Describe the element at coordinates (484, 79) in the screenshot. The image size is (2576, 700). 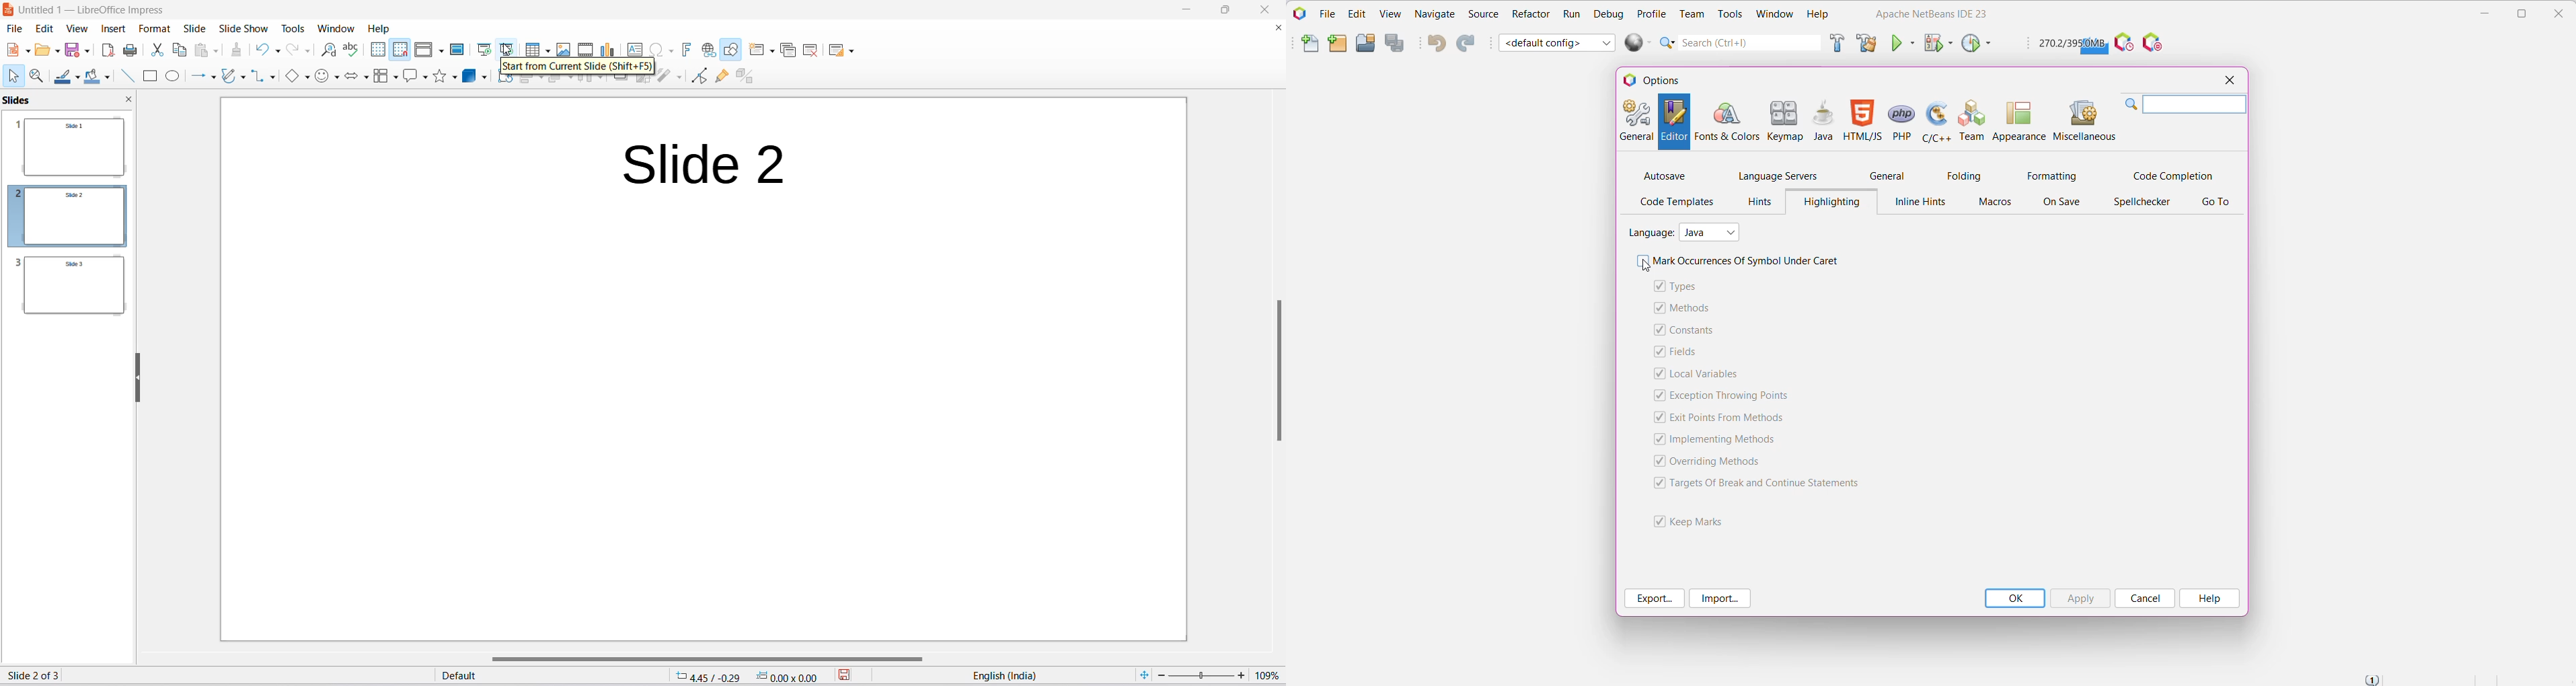
I see `3d object options` at that location.